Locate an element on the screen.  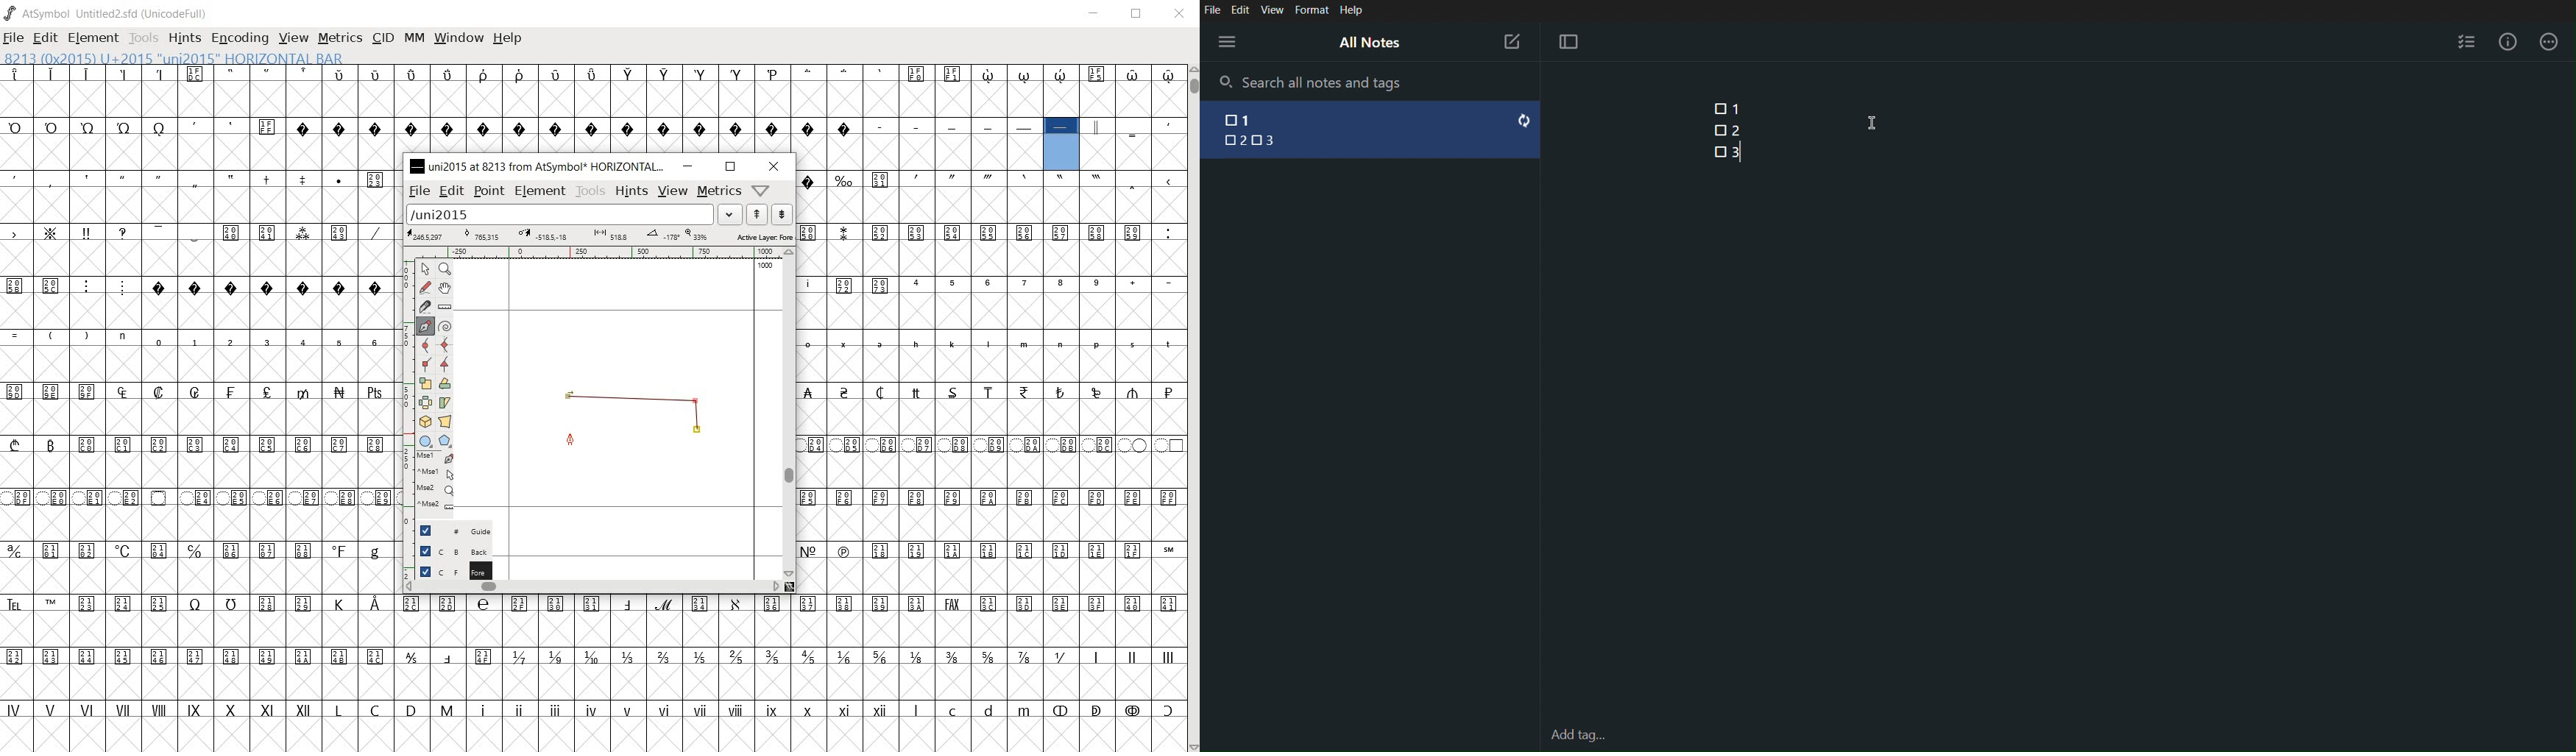
TOOLS is located at coordinates (146, 39).